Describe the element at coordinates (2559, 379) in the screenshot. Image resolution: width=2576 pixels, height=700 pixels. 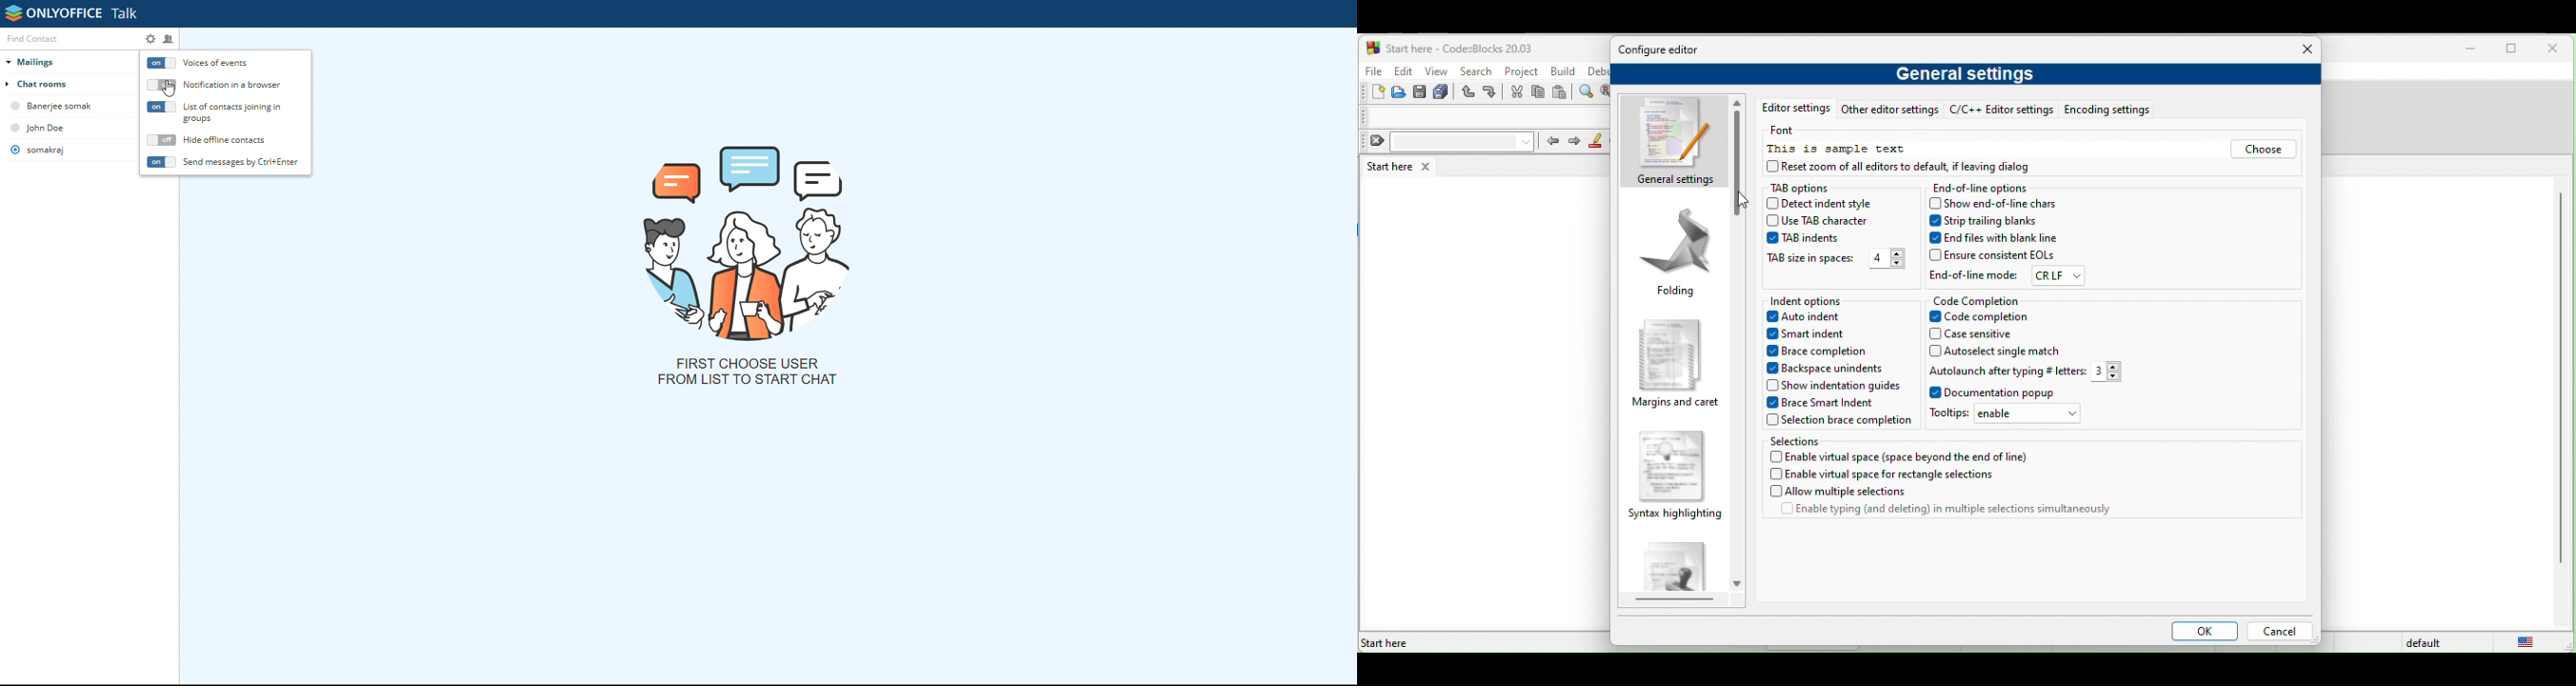
I see `vertical scroll bar` at that location.